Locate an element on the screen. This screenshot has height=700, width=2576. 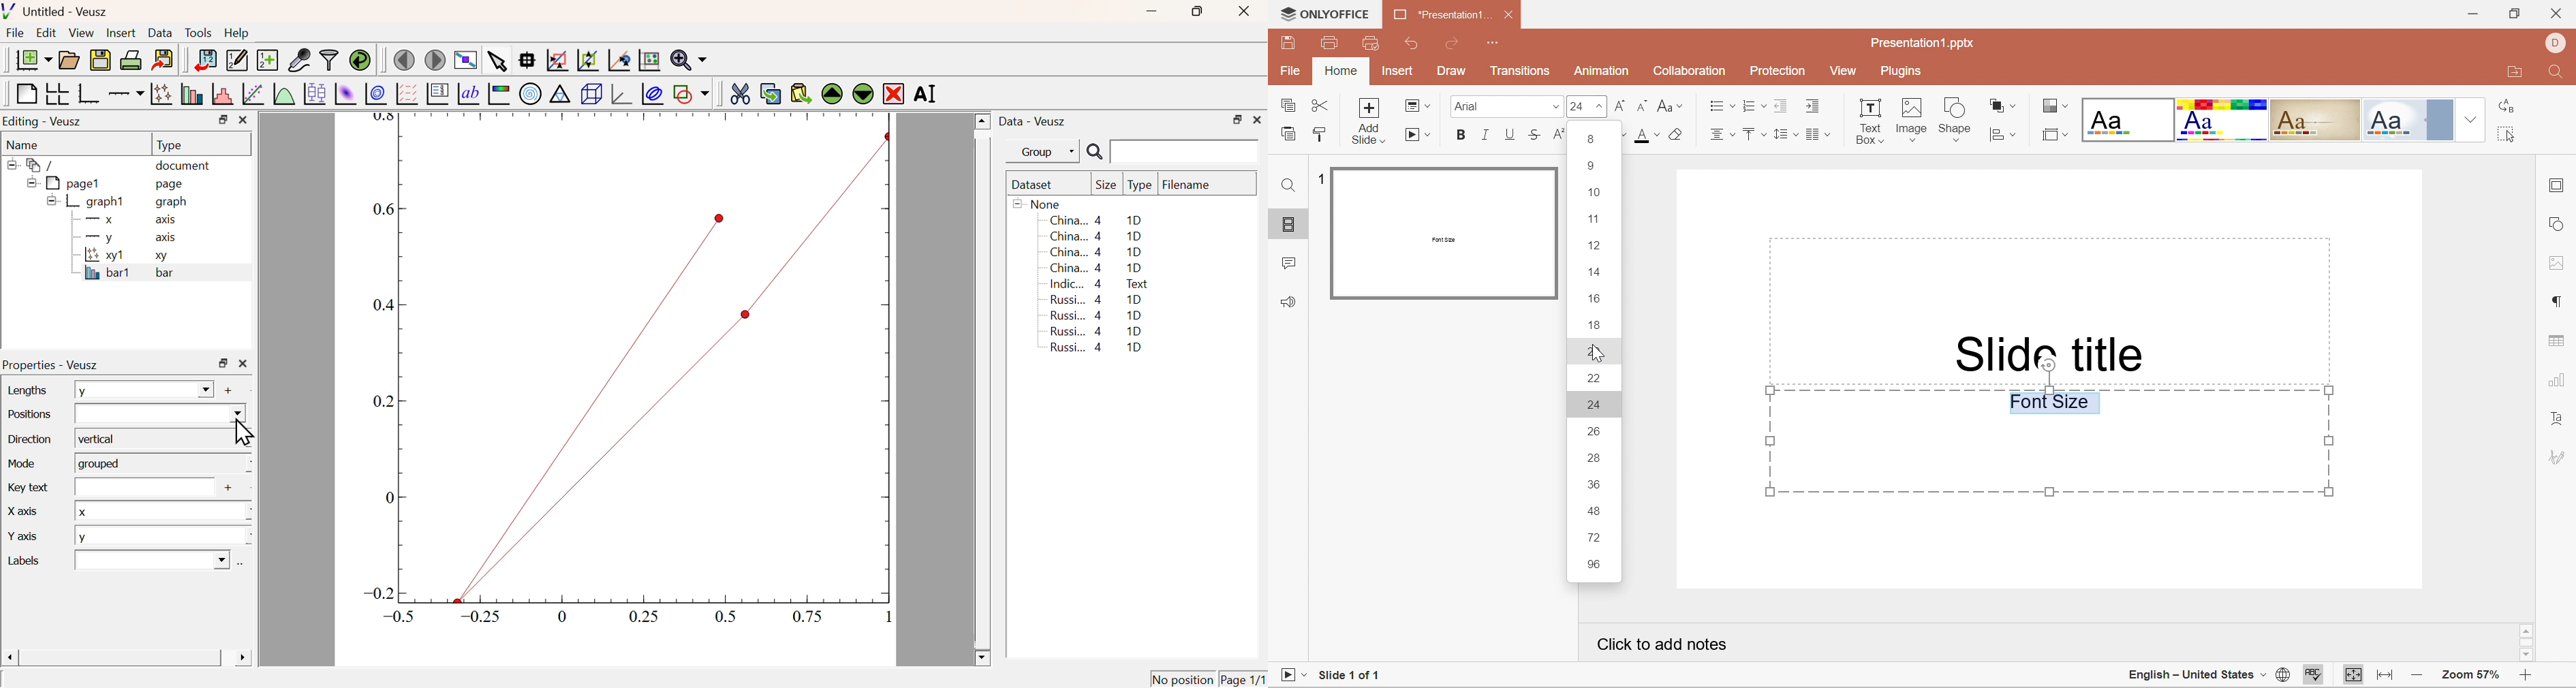
Close is located at coordinates (1242, 13).